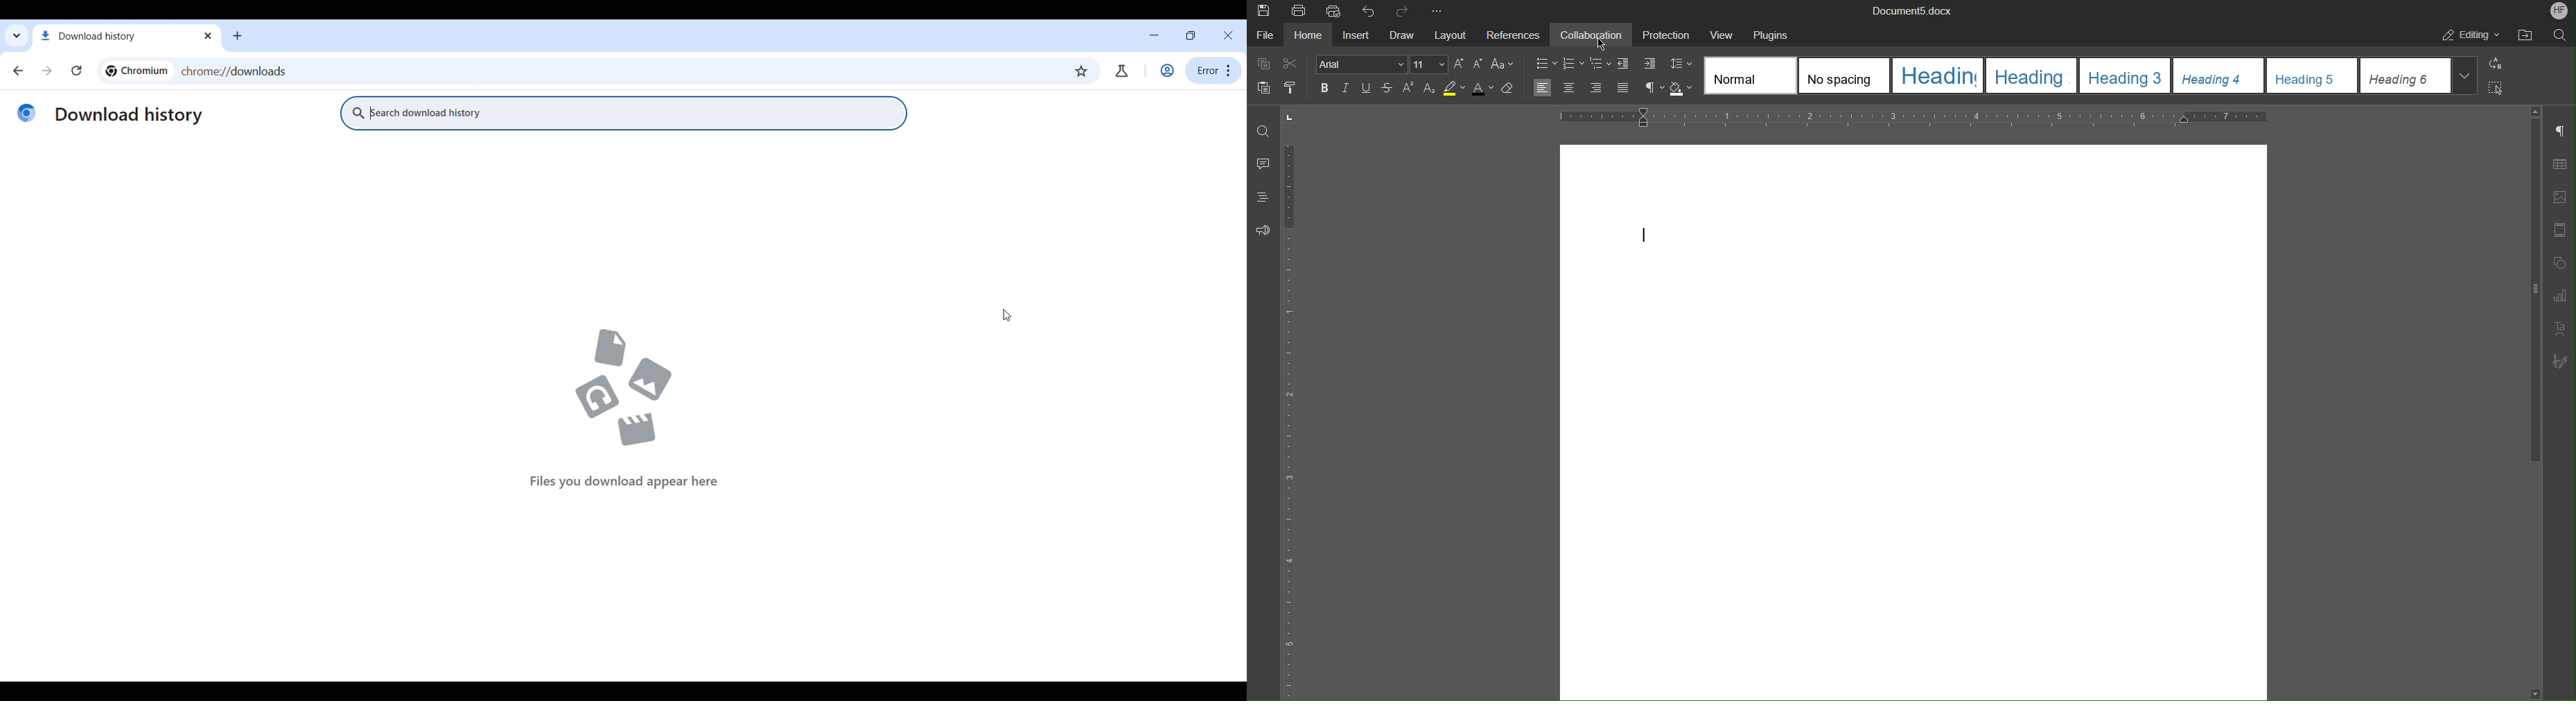 The image size is (2576, 728). Describe the element at coordinates (2500, 64) in the screenshot. I see `Replace` at that location.